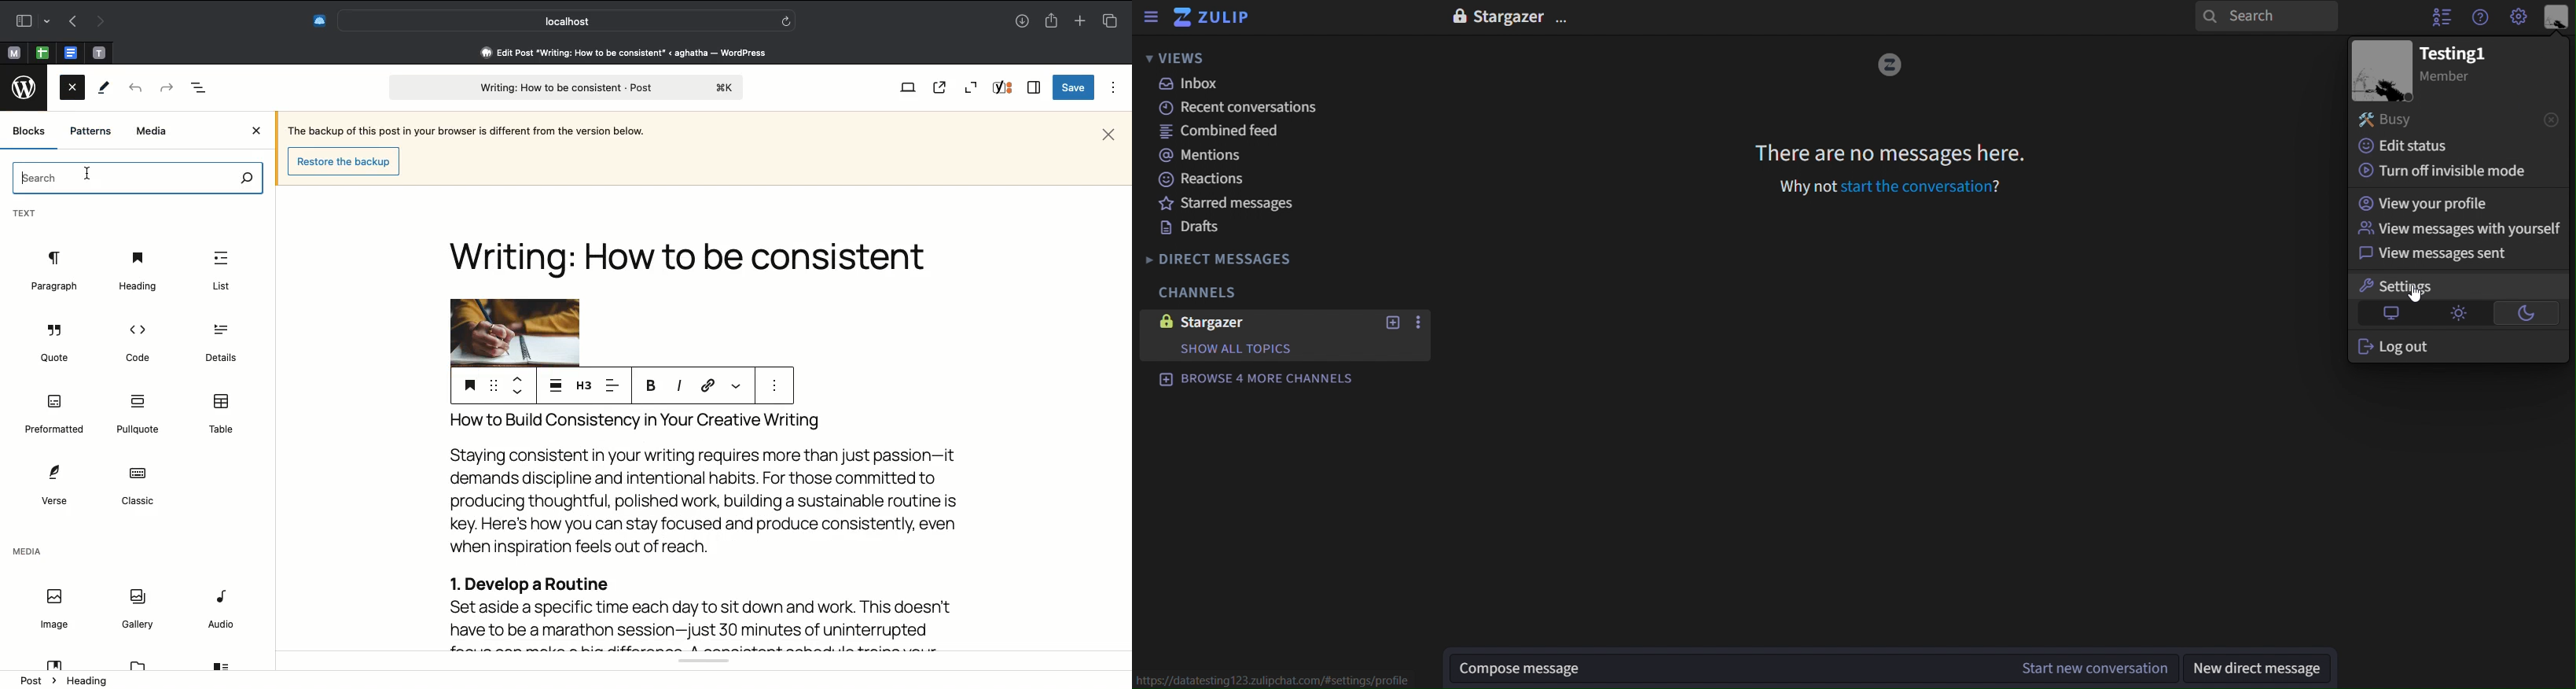 The image size is (2576, 700). What do you see at coordinates (465, 129) in the screenshot?
I see `Sentence about backup ` at bounding box center [465, 129].